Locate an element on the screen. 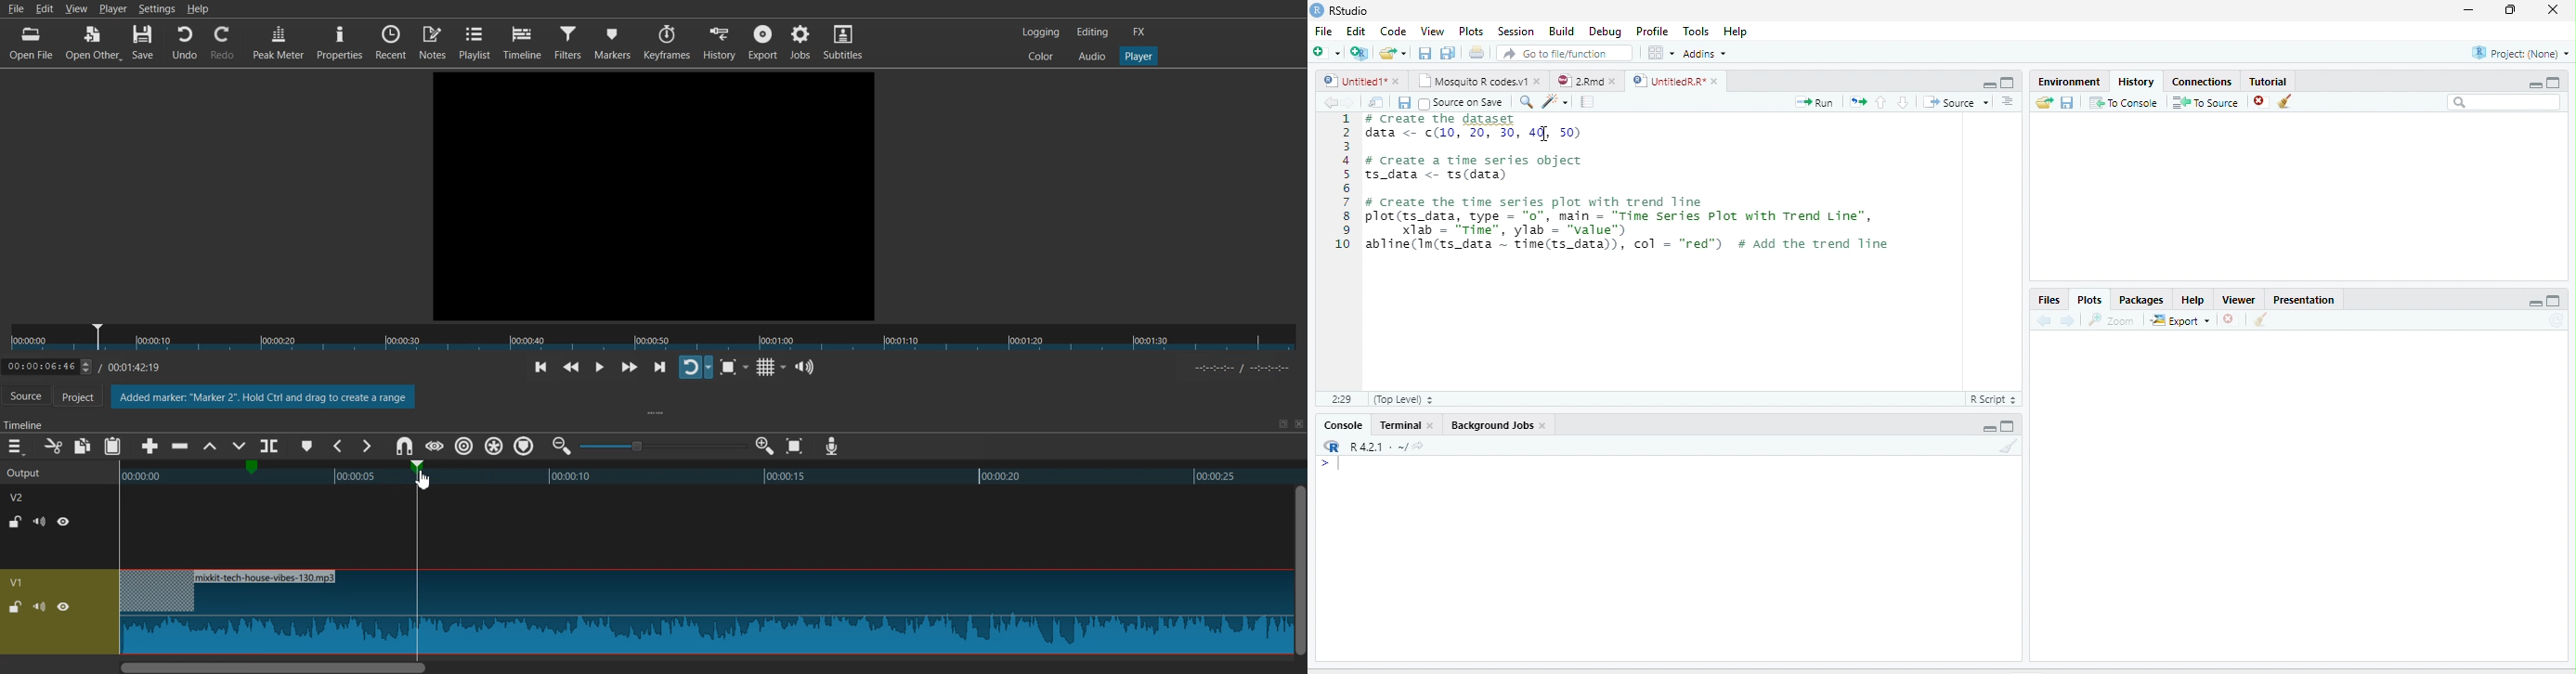  Slider is located at coordinates (654, 338).